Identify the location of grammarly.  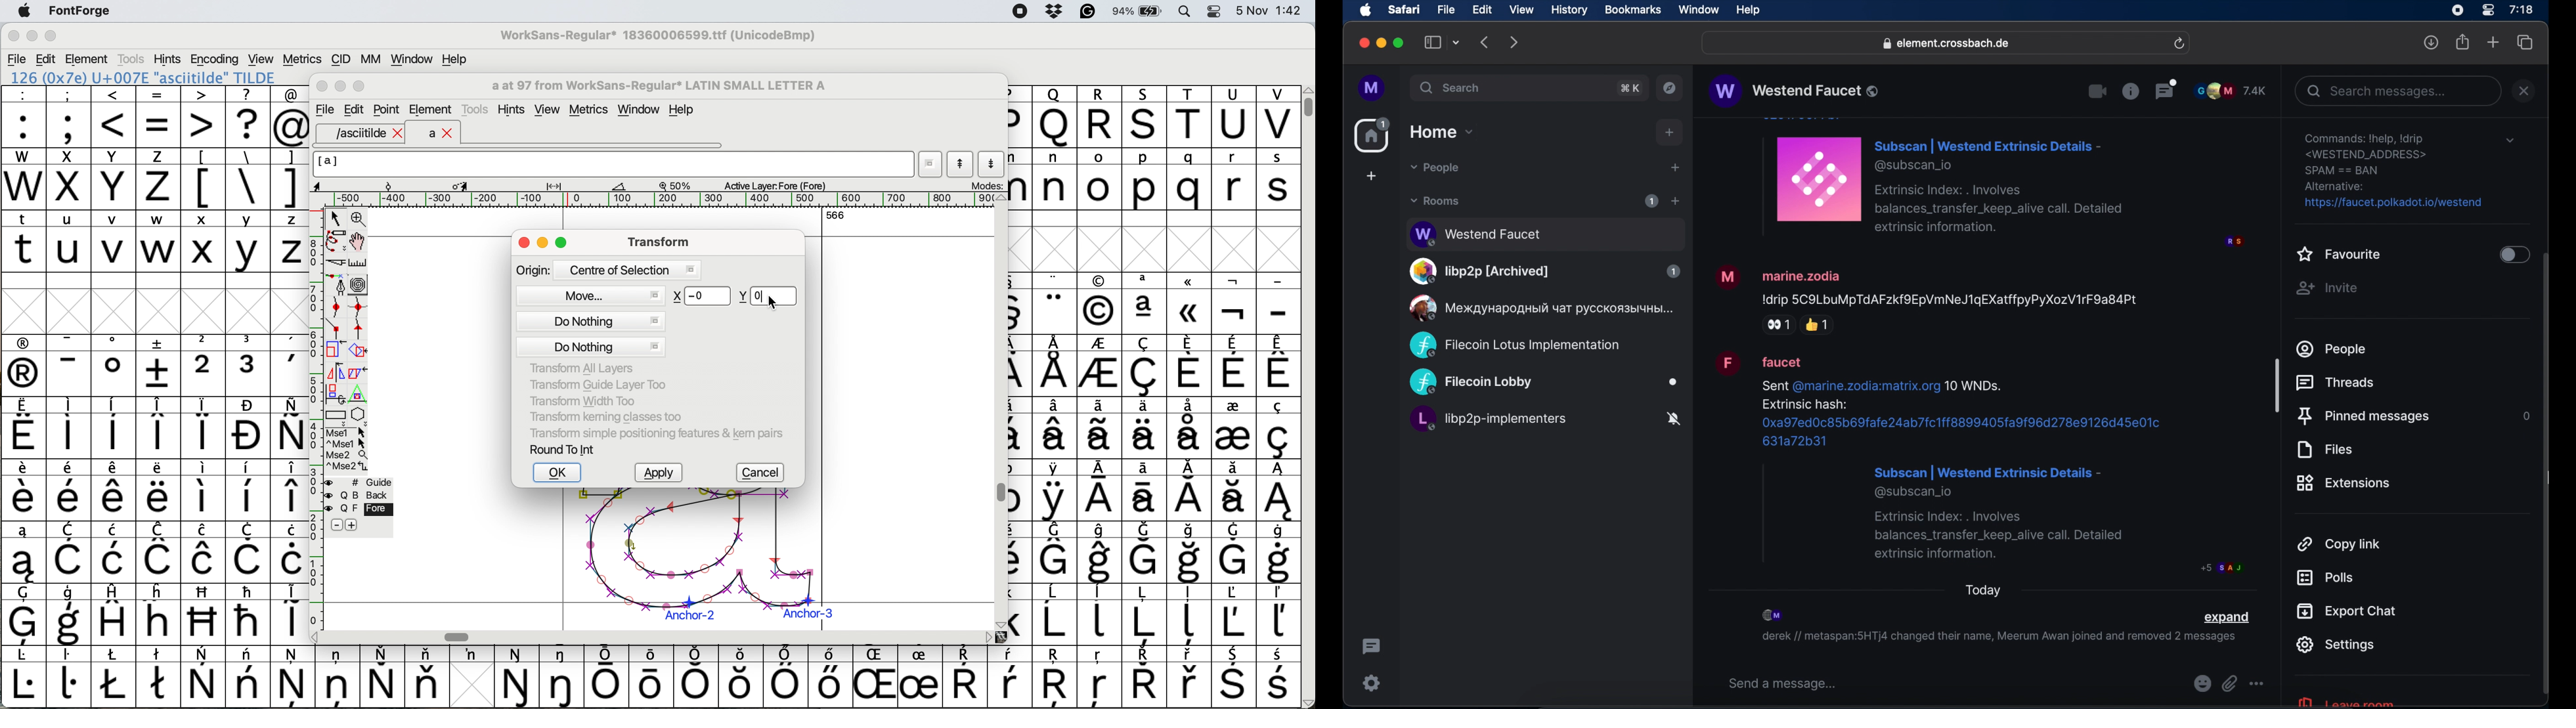
(1088, 13).